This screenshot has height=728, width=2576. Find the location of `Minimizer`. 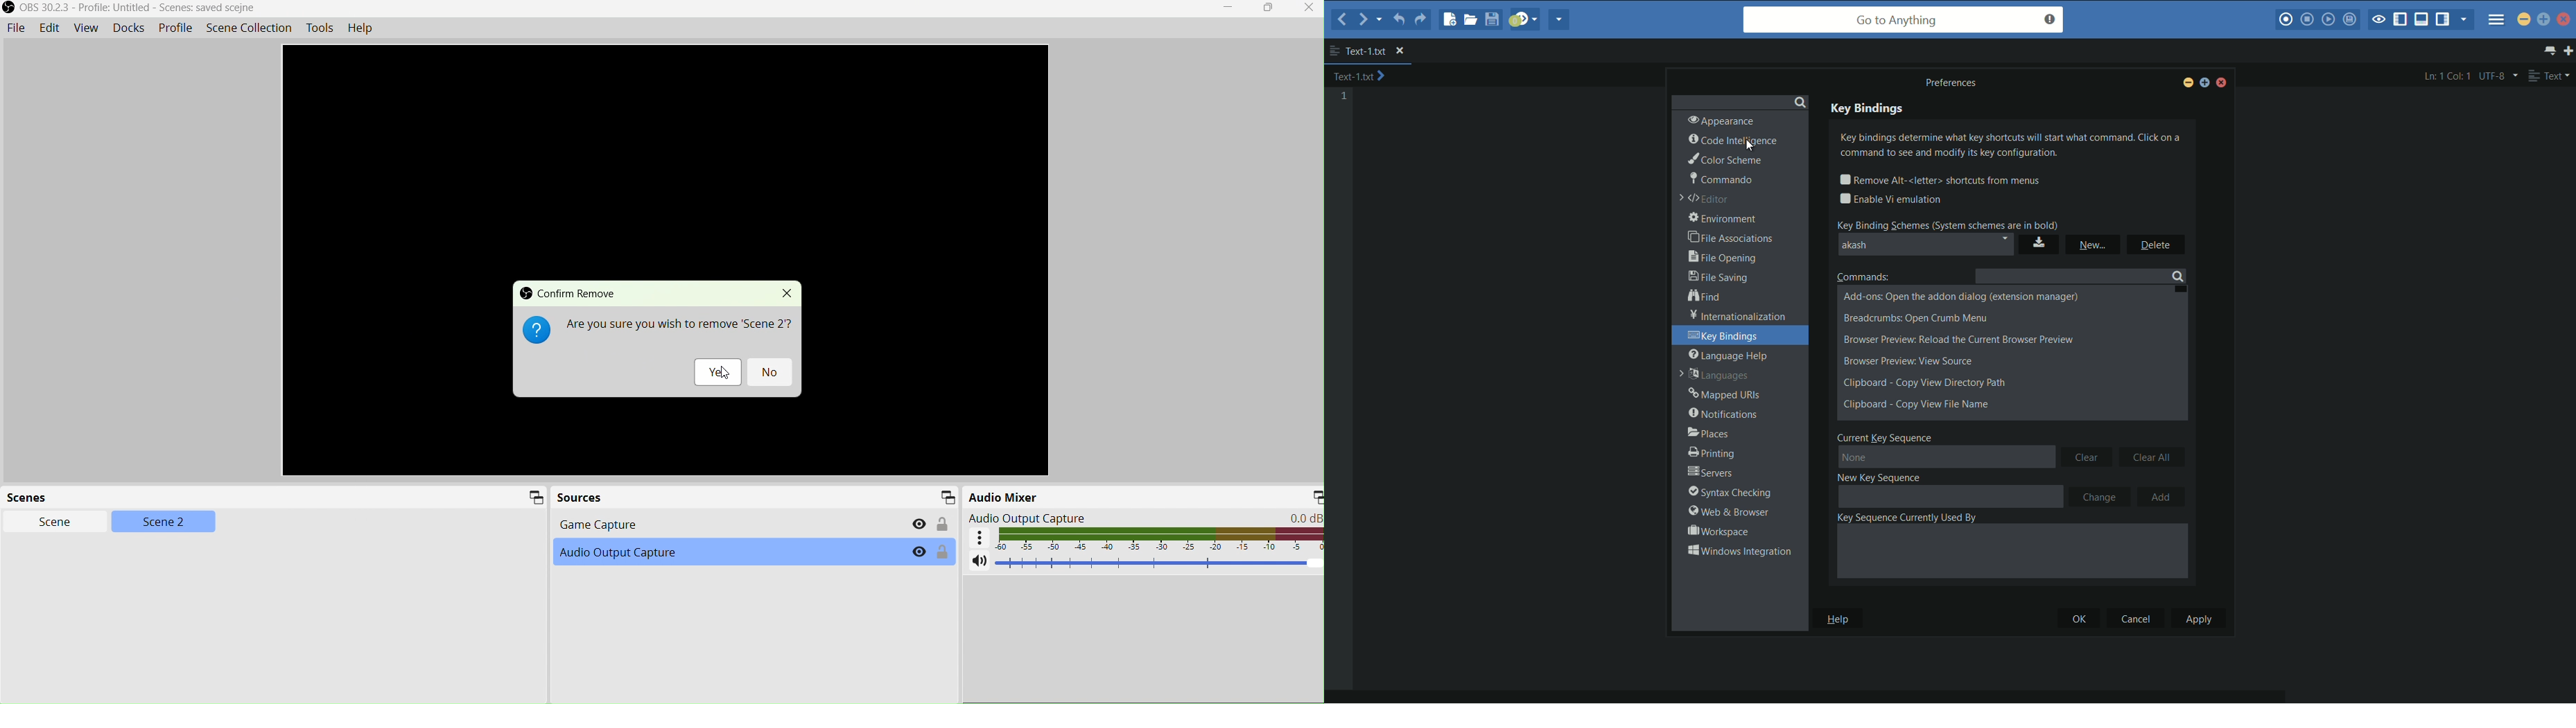

Minimizer is located at coordinates (1309, 496).